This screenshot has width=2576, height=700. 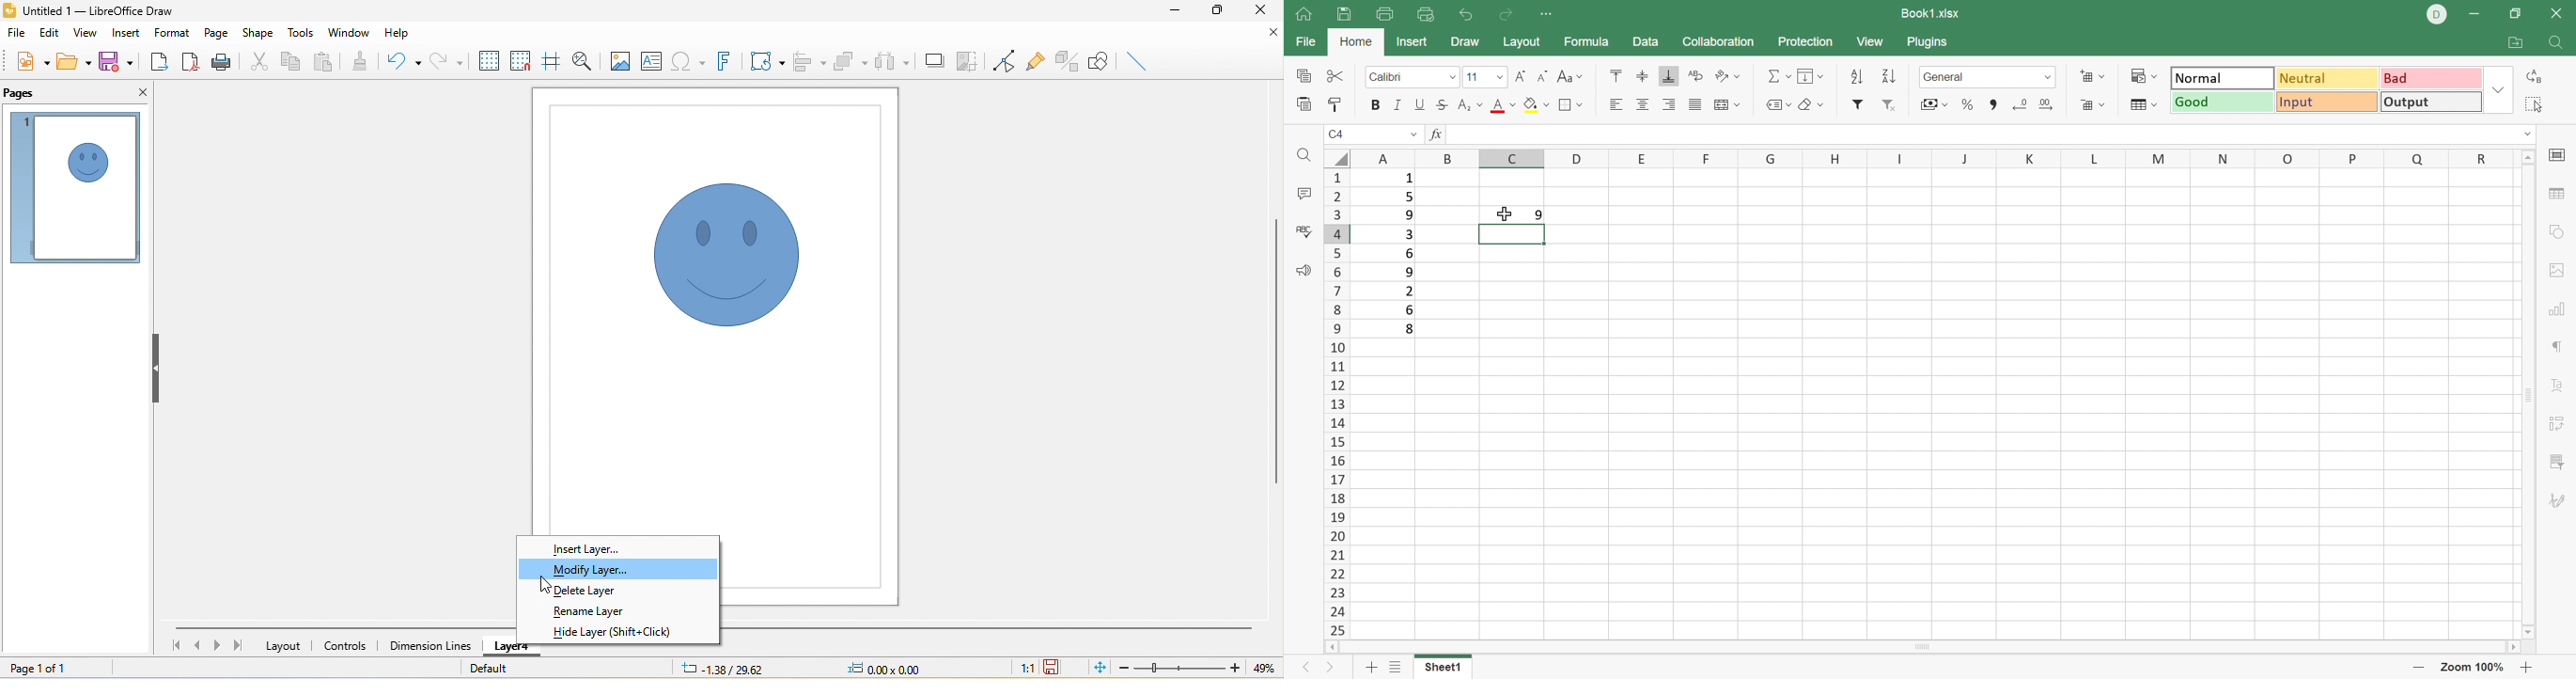 What do you see at coordinates (1970, 134) in the screenshot?
I see `formula bar` at bounding box center [1970, 134].